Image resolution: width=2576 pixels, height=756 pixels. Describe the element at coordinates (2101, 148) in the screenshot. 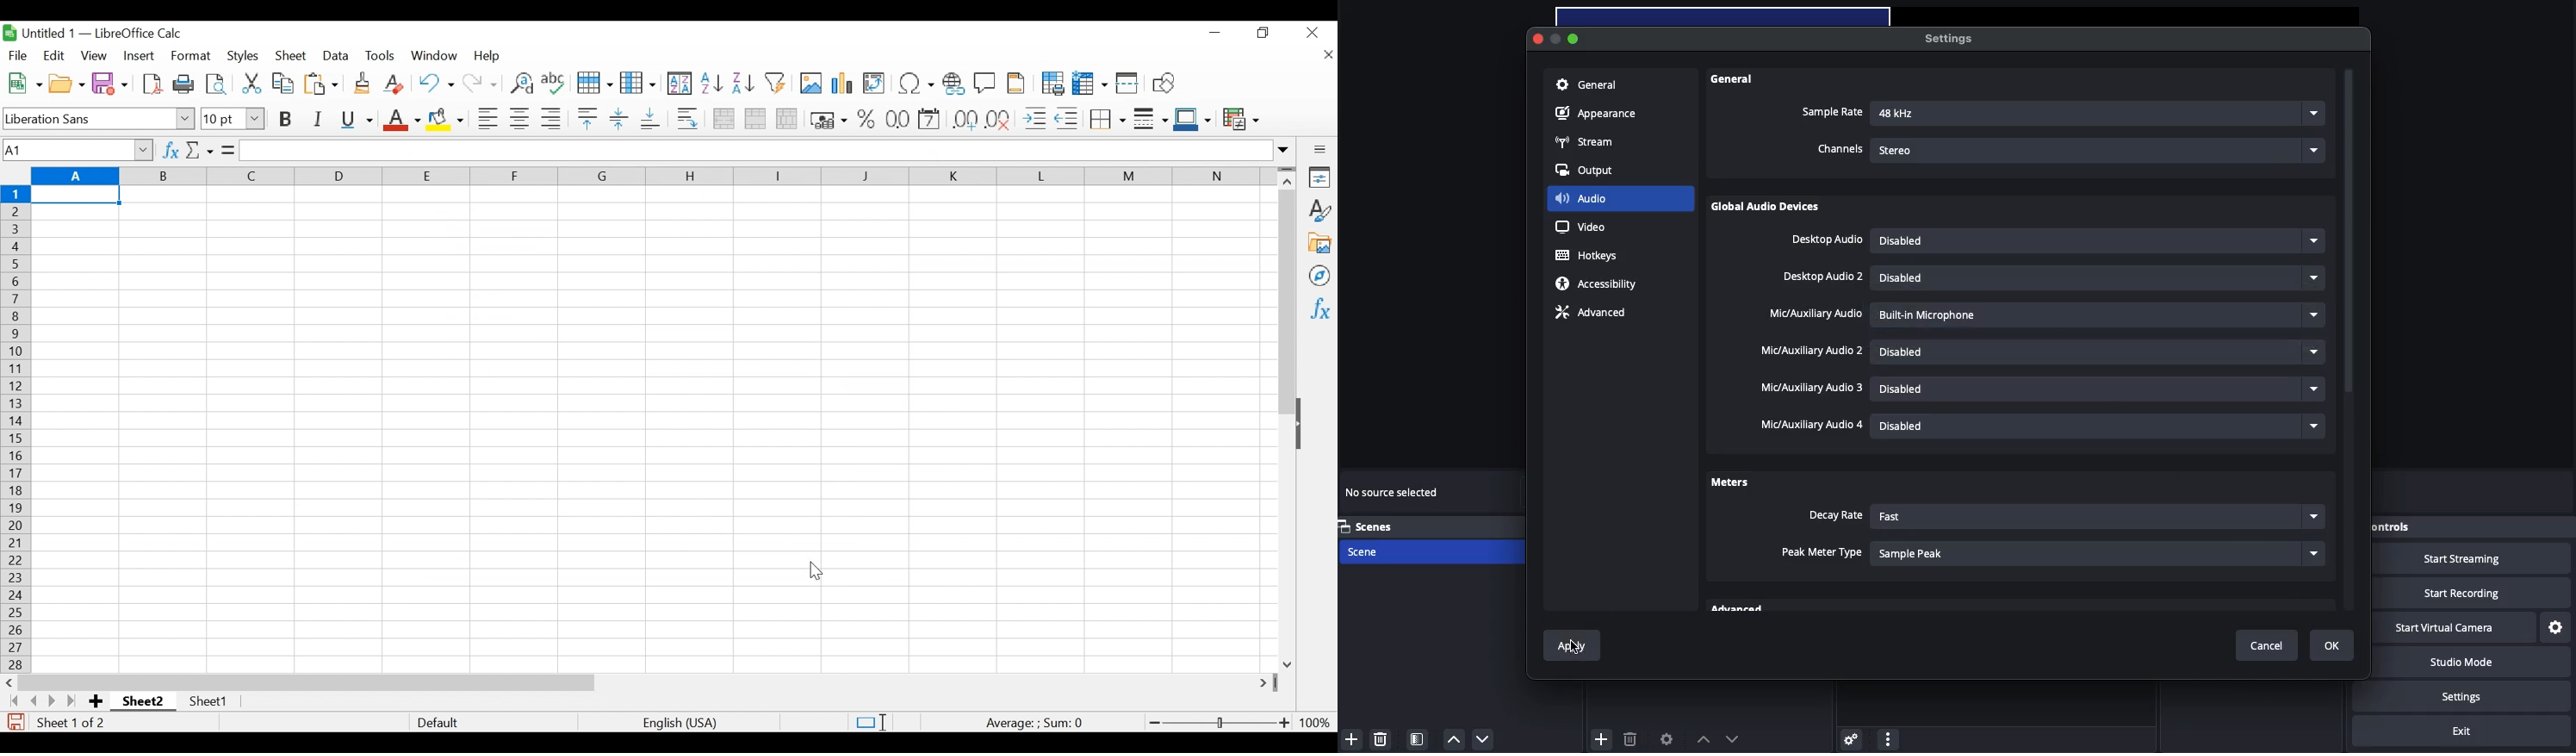

I see `Stereo` at that location.